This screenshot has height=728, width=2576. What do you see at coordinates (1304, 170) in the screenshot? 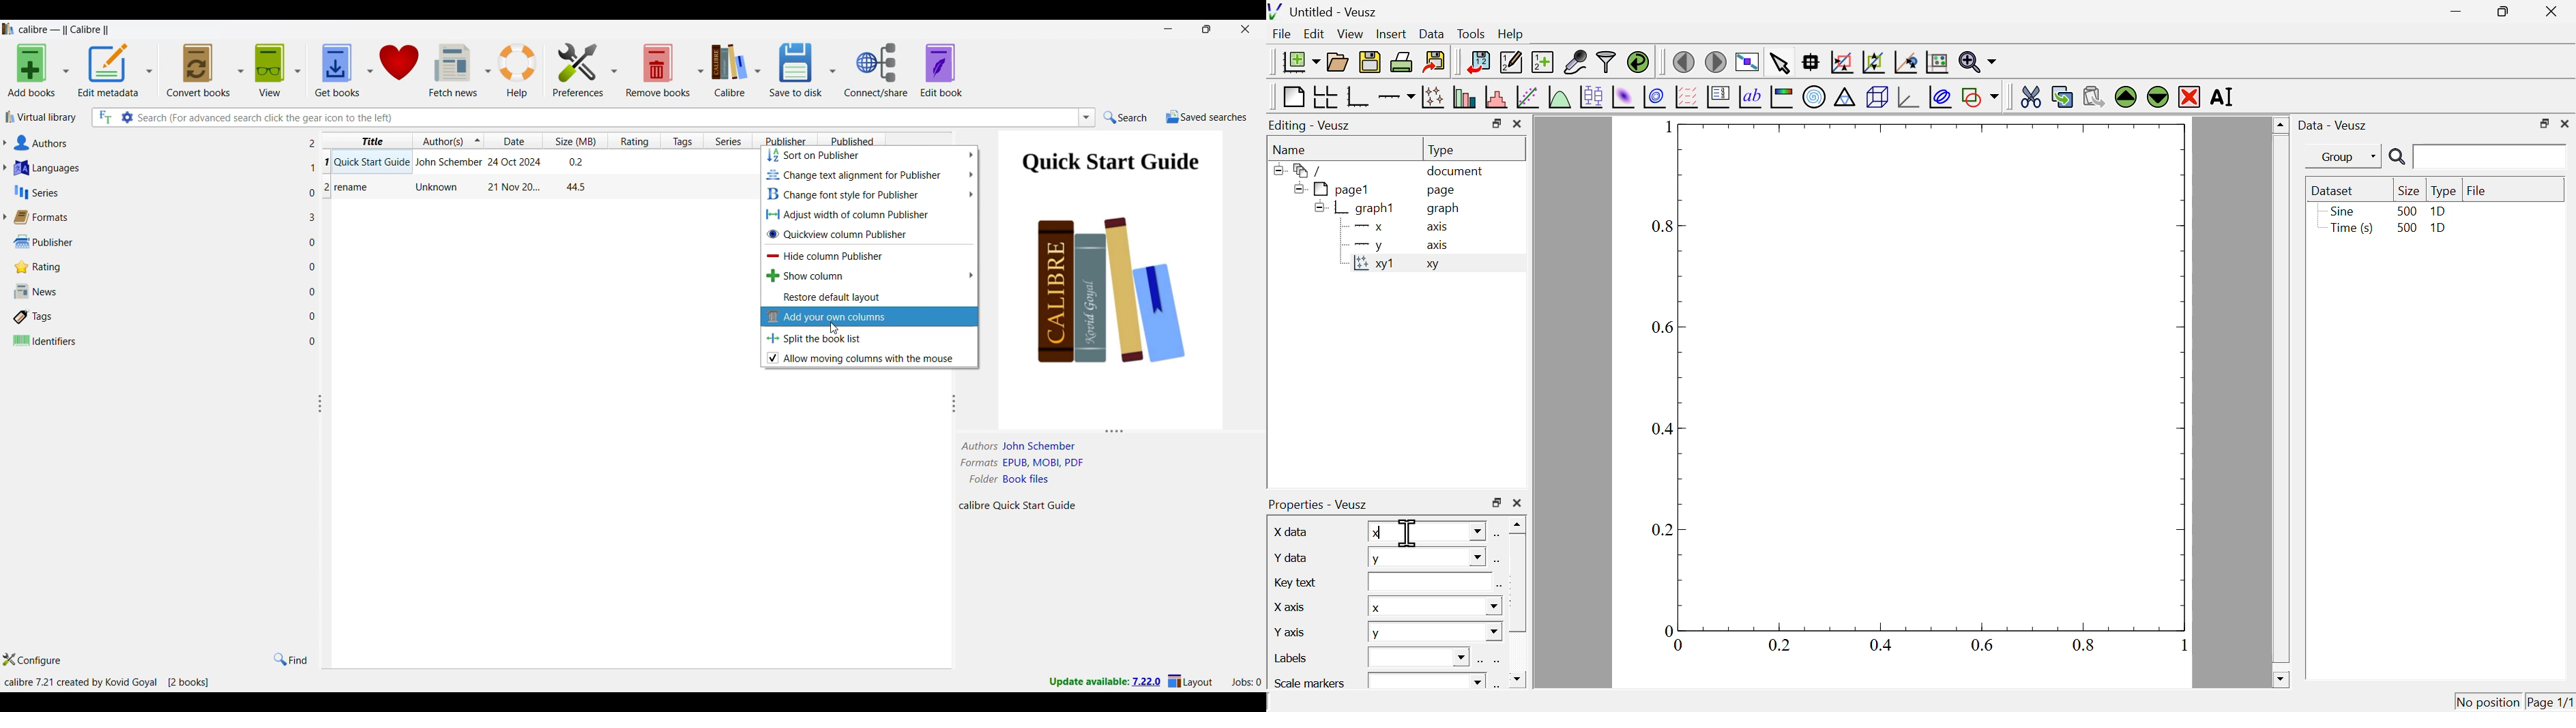
I see `folder` at bounding box center [1304, 170].